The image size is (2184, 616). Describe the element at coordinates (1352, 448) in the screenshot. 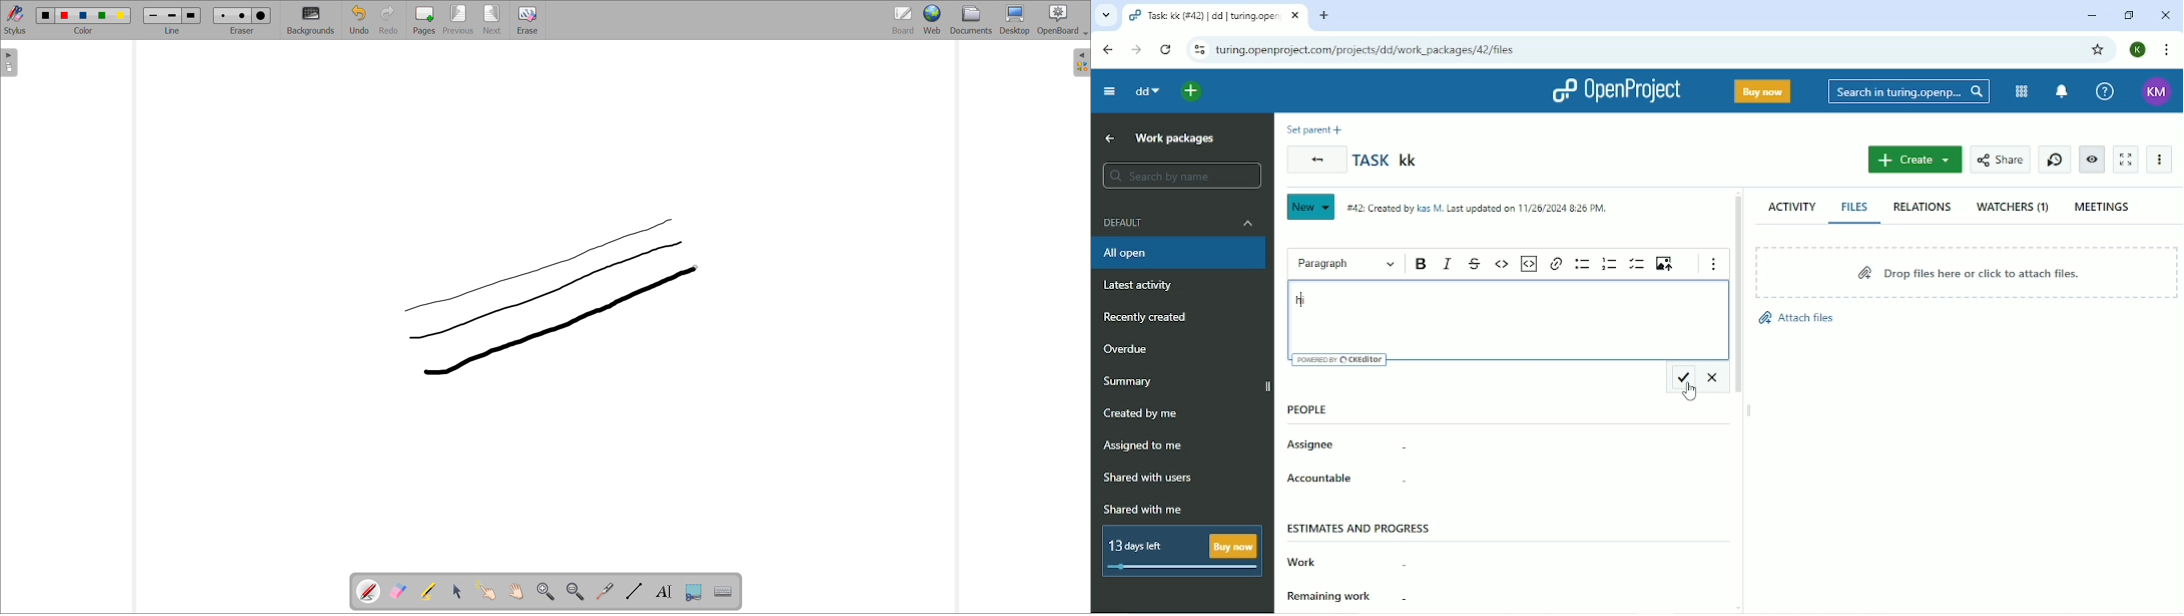

I see `Assignee` at that location.